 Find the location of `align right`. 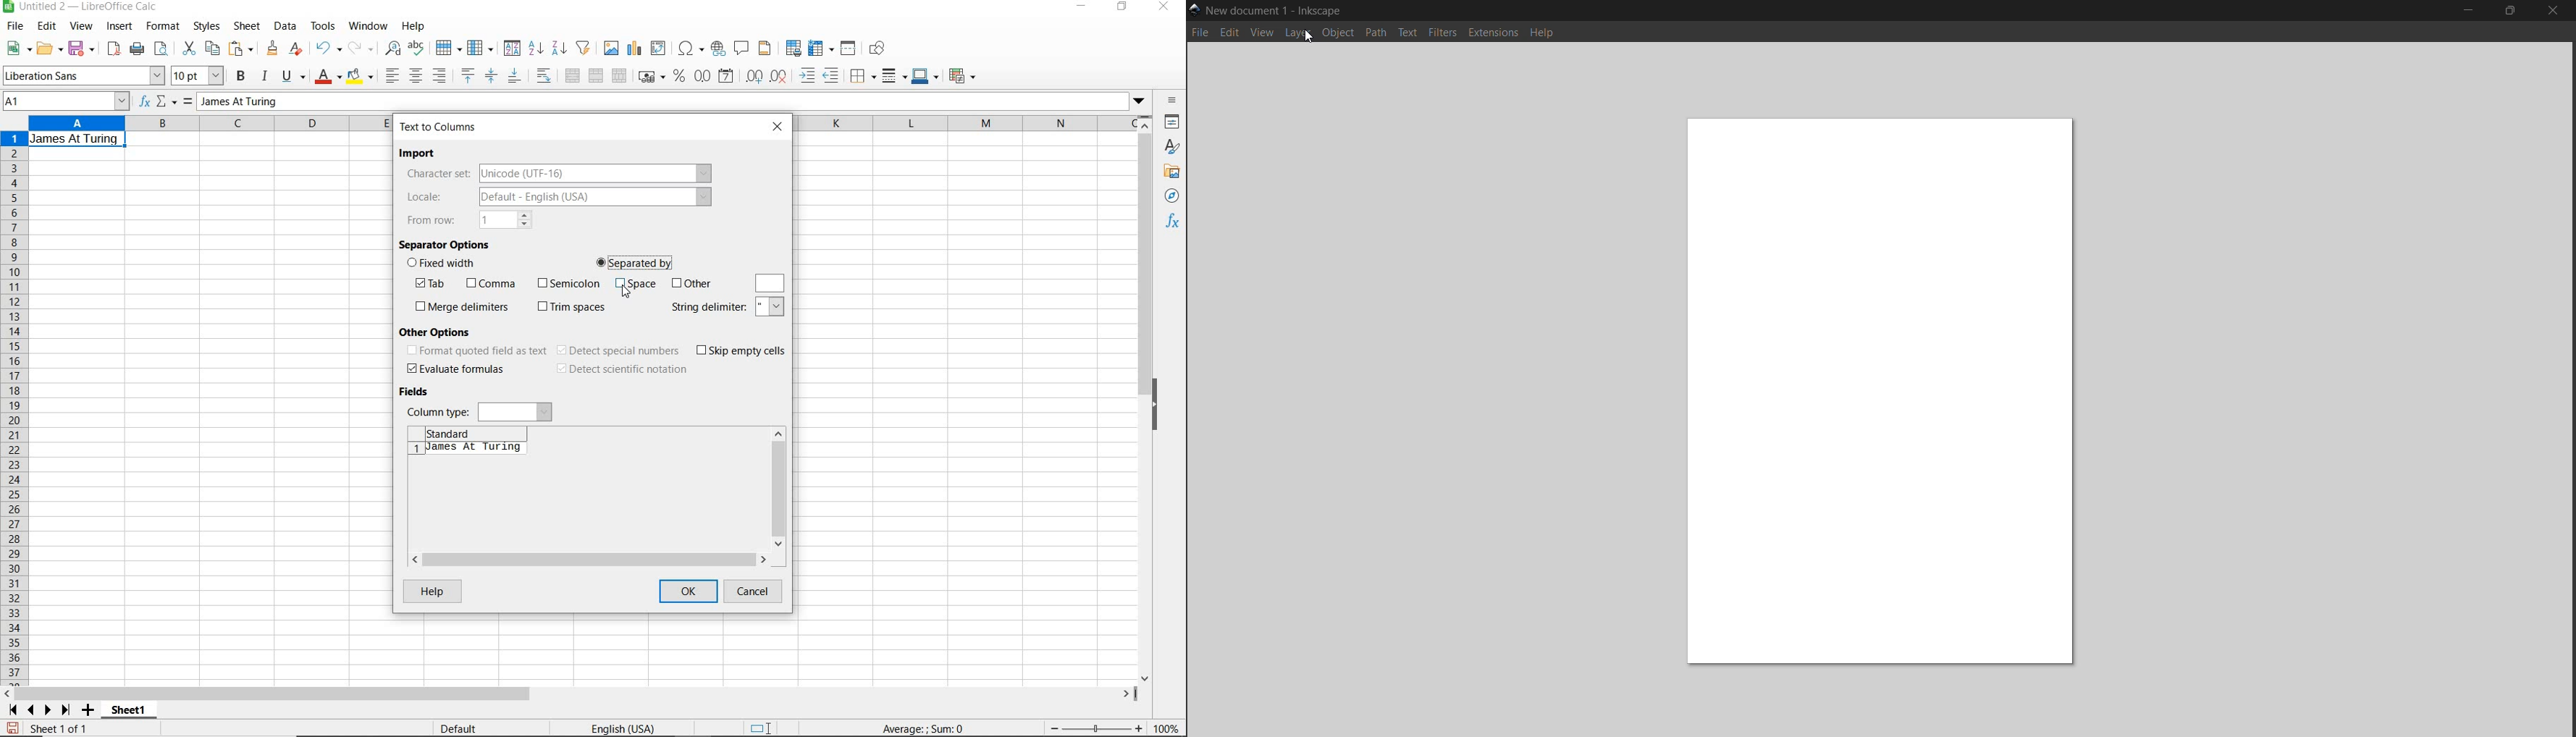

align right is located at coordinates (440, 77).